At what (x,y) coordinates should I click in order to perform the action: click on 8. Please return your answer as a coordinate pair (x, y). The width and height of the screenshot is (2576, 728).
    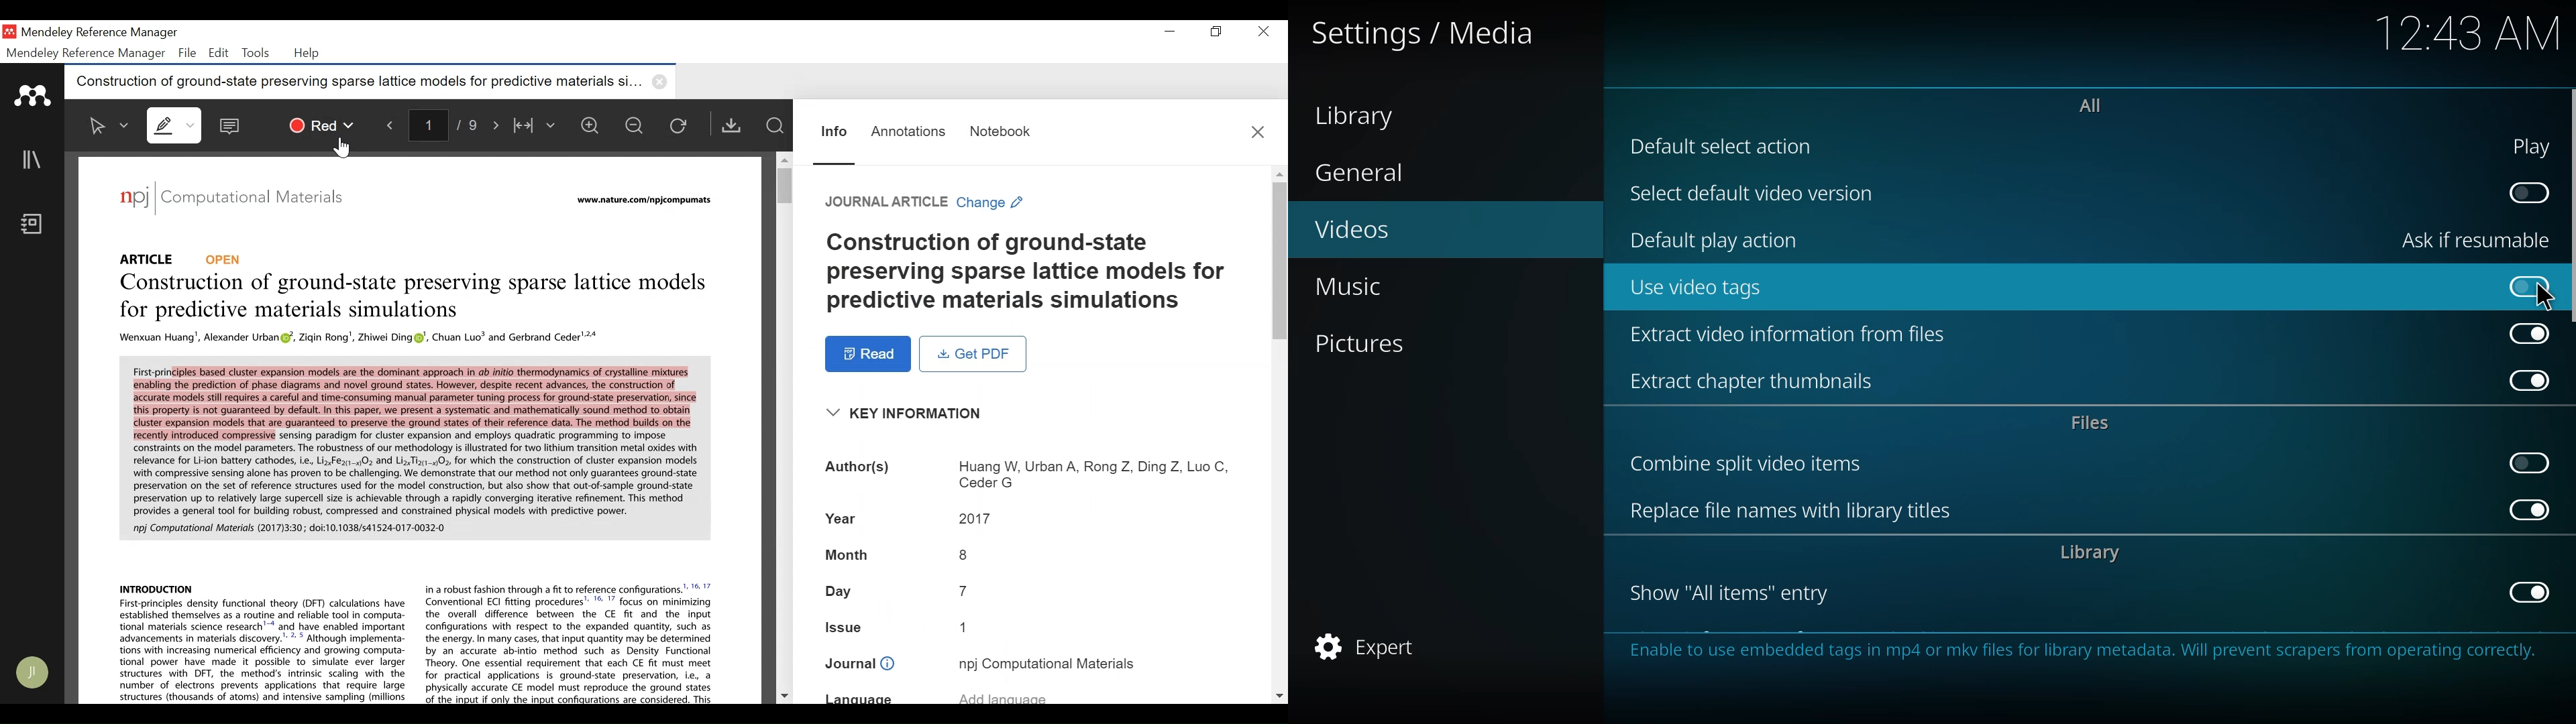
    Looking at the image, I should click on (963, 556).